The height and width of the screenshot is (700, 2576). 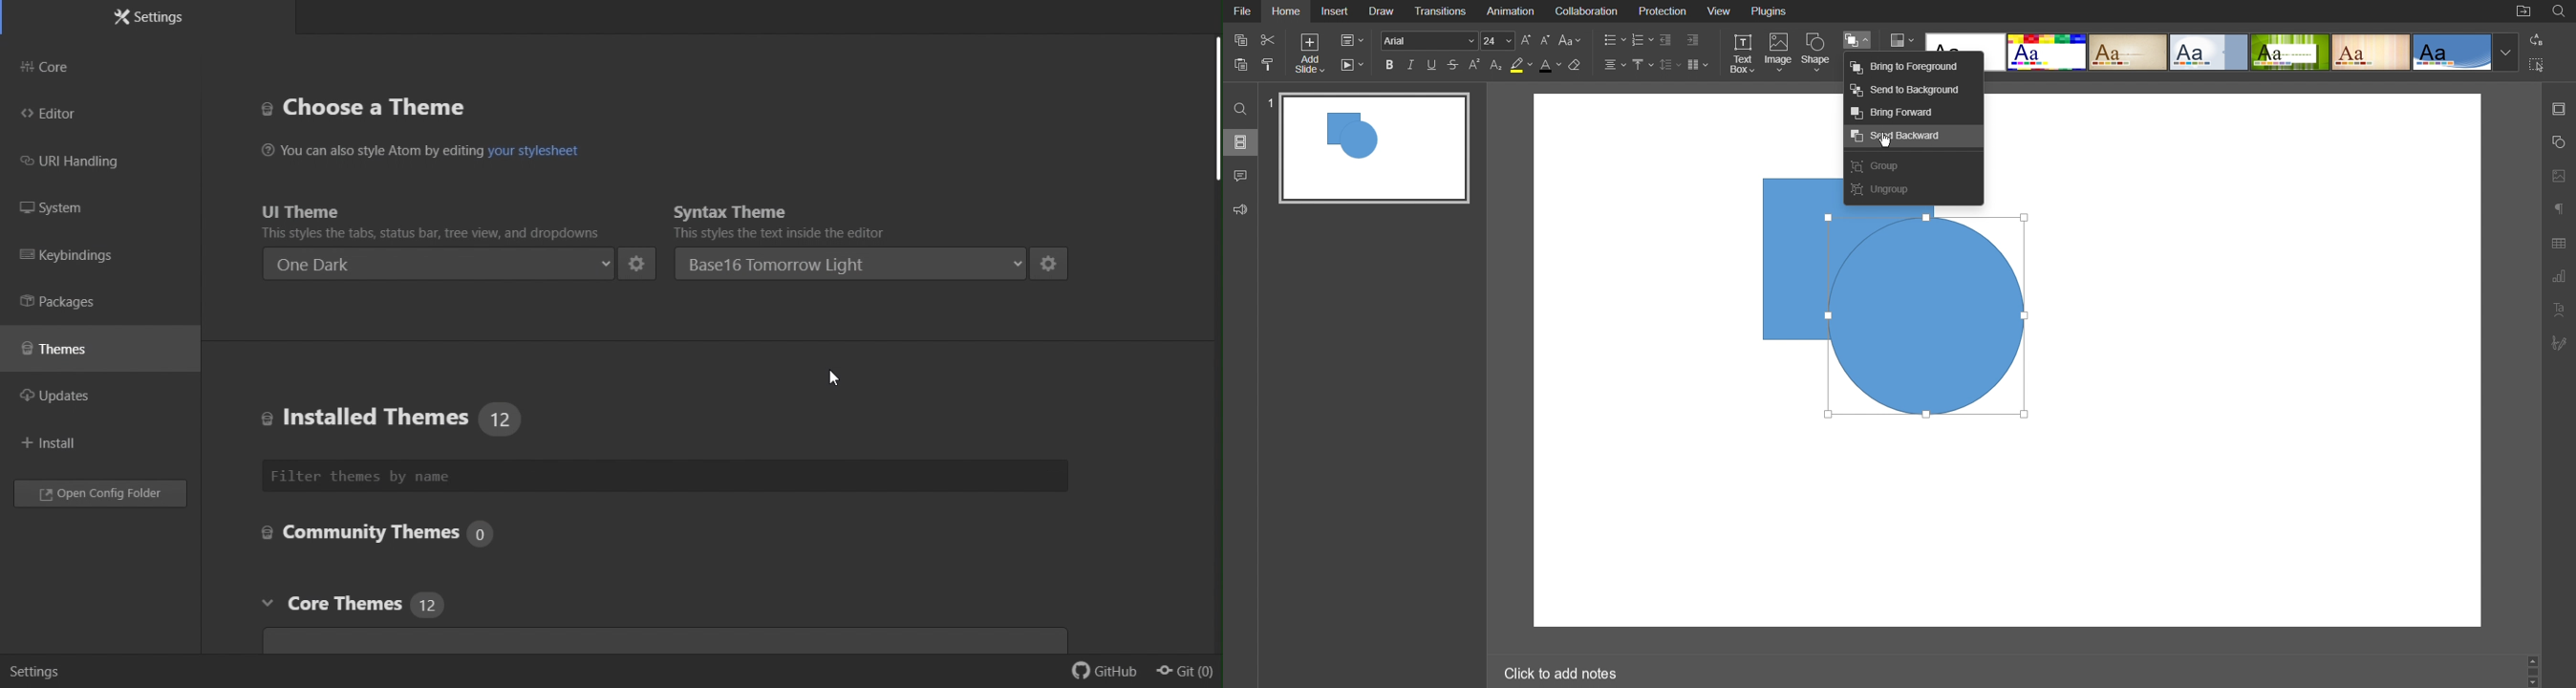 I want to click on You can also style Atom by editing, so click(x=370, y=151).